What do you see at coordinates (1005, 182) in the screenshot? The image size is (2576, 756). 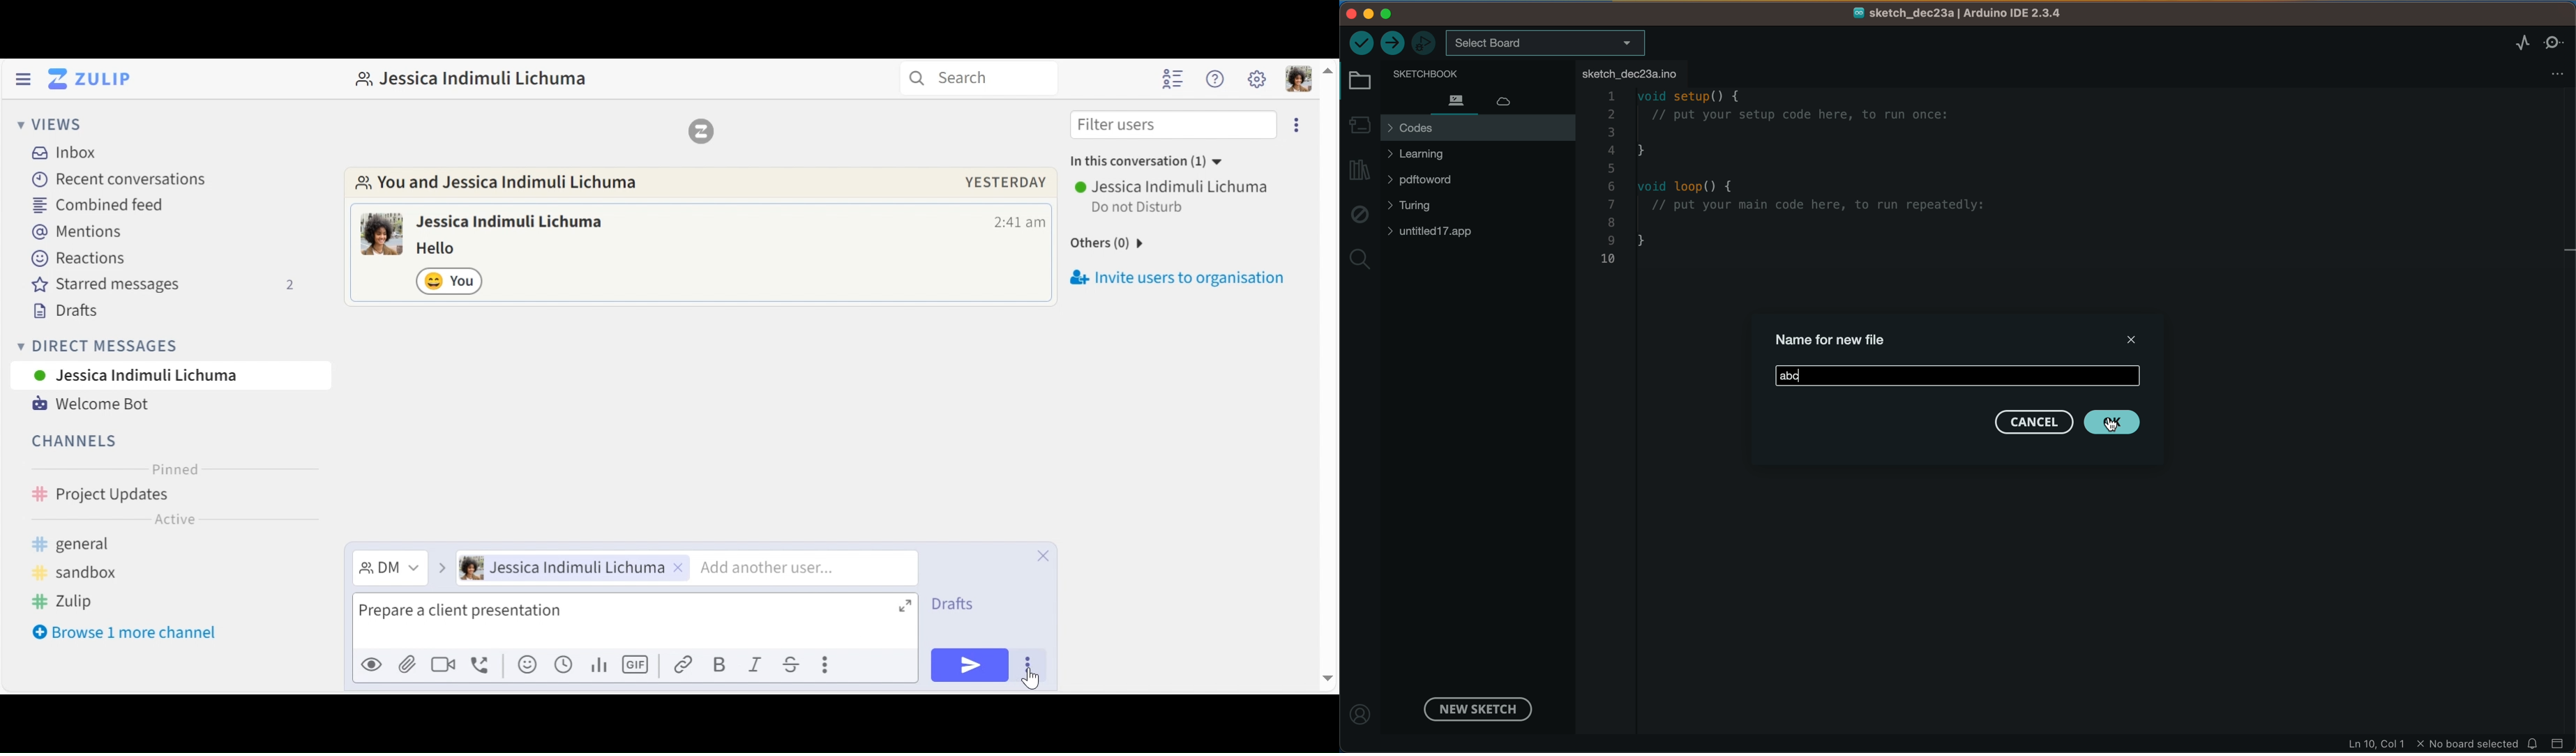 I see `yesterday` at bounding box center [1005, 182].